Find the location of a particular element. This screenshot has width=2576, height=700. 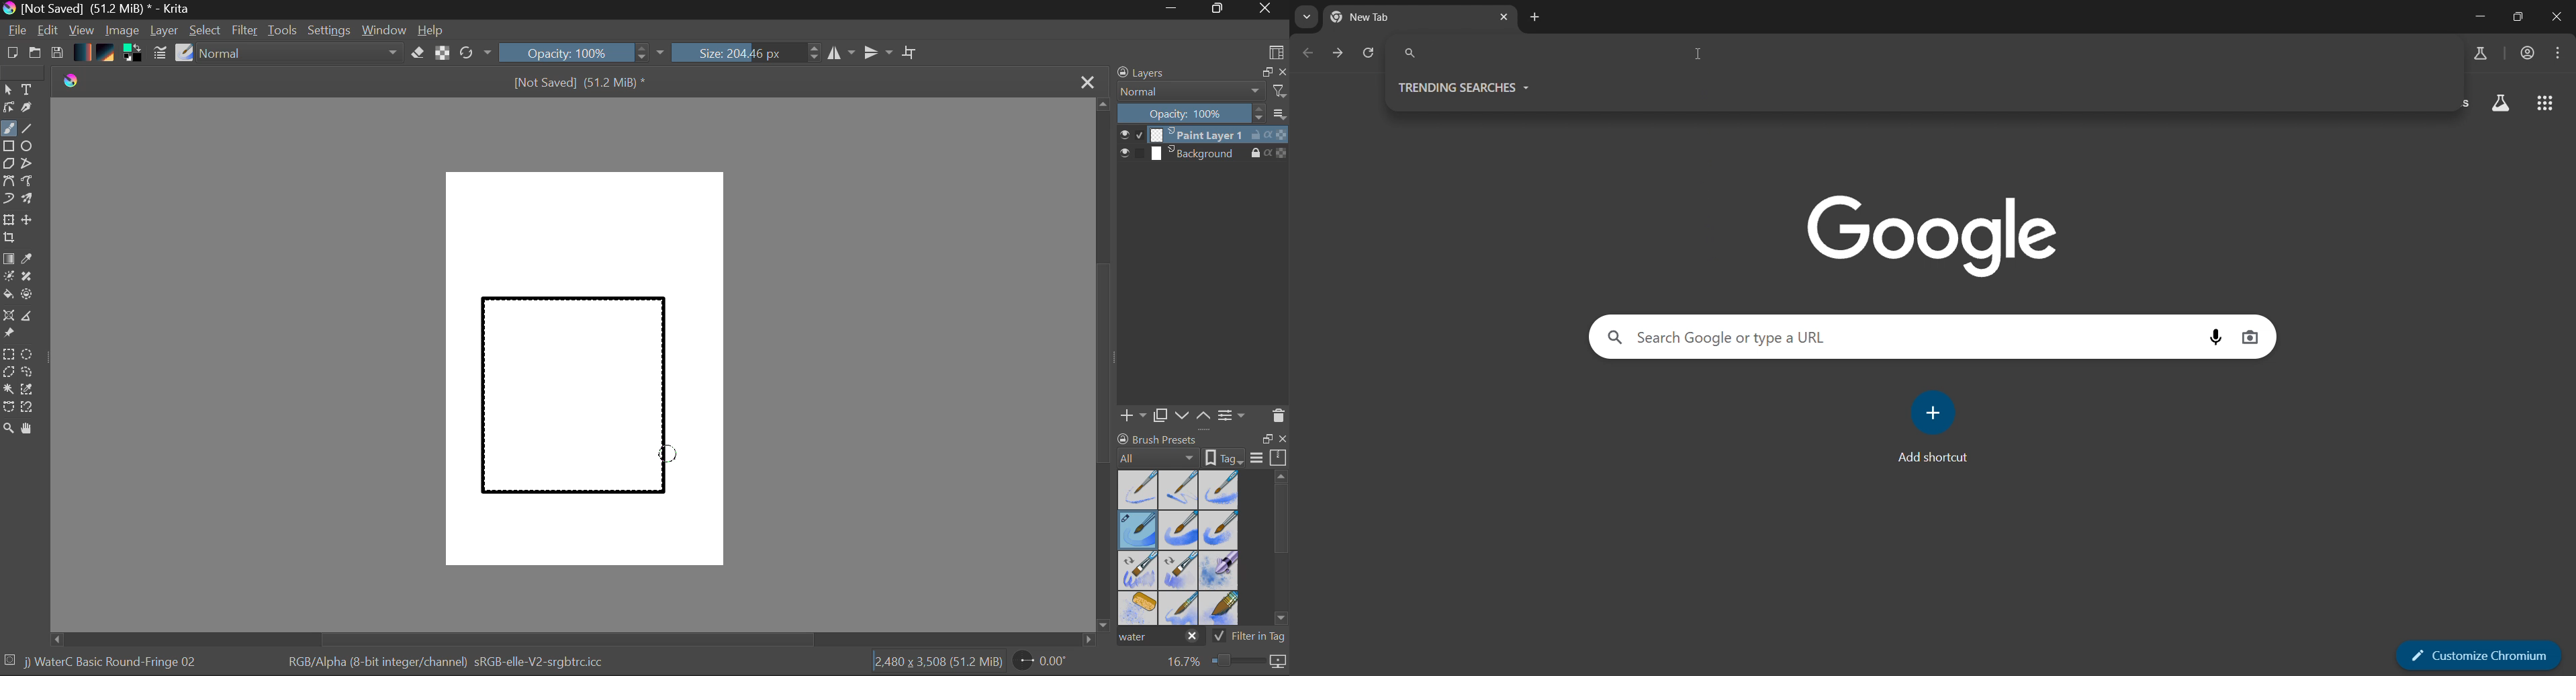

Crop is located at coordinates (11, 238).